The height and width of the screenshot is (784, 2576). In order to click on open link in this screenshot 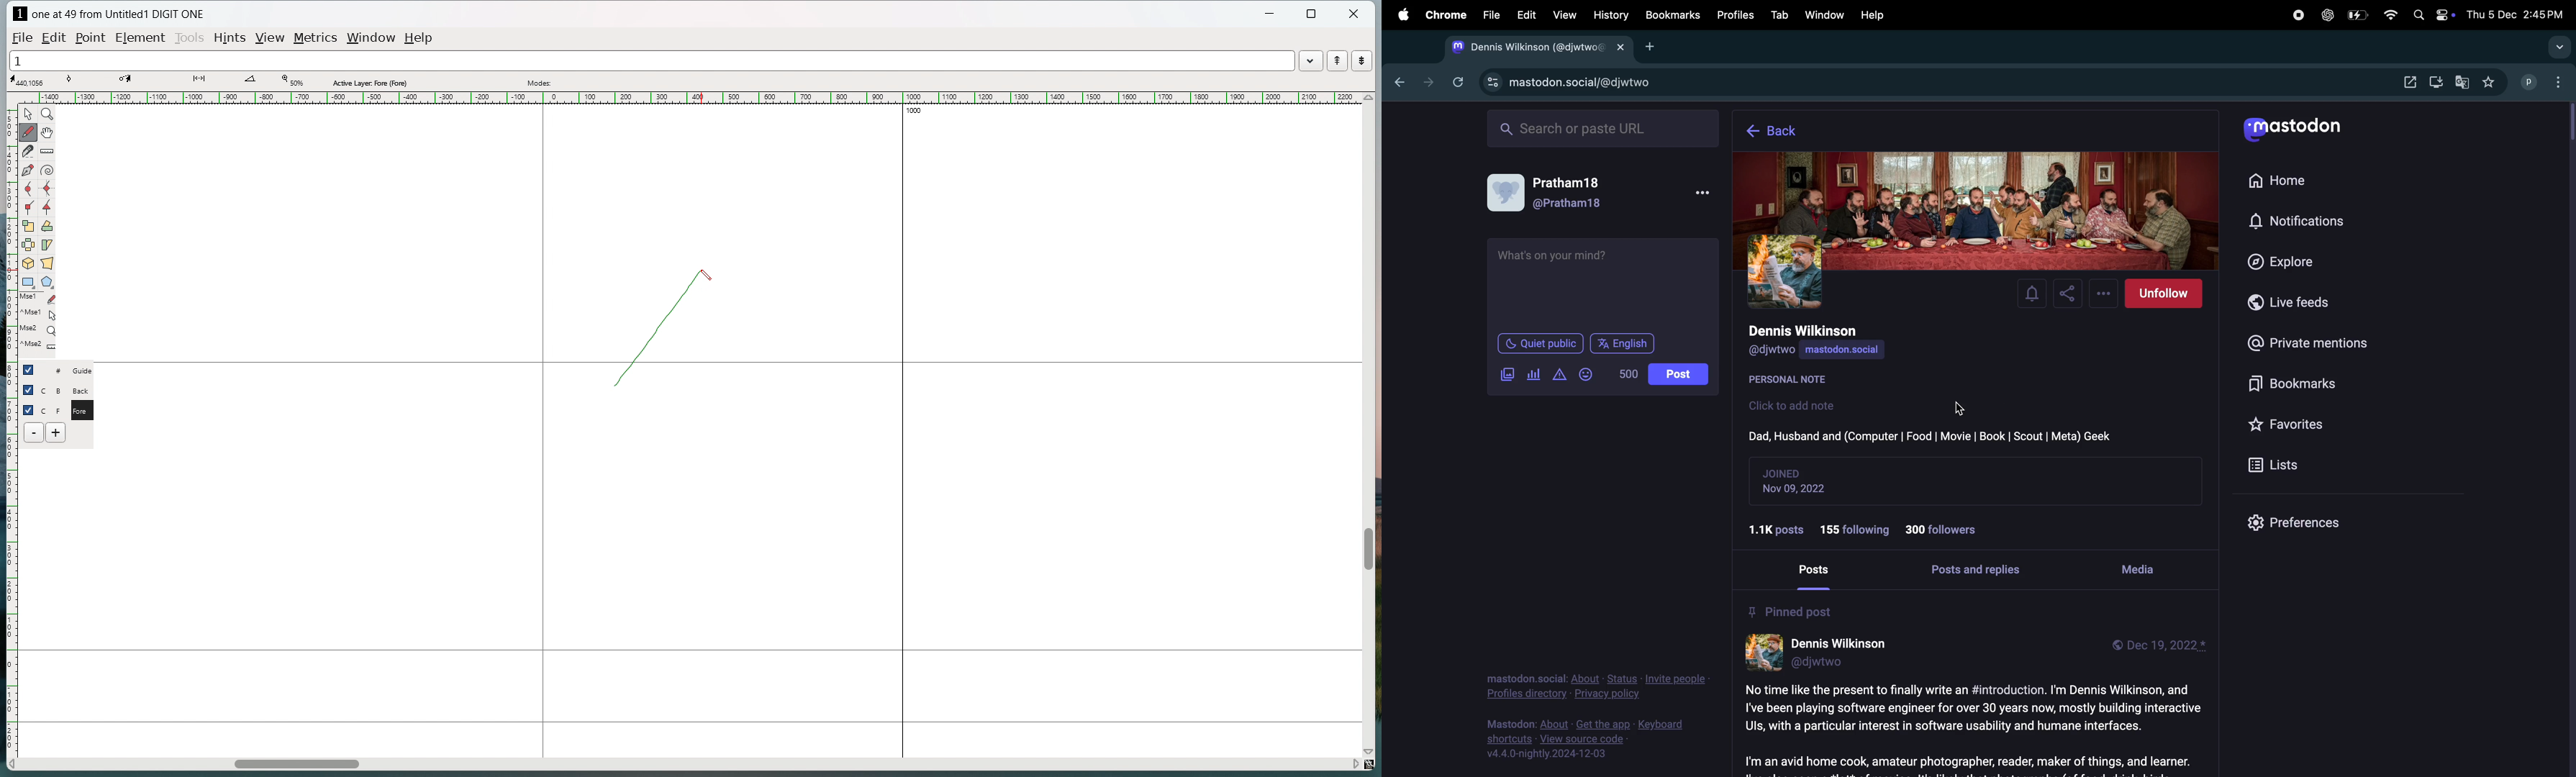, I will do `click(2406, 80)`.